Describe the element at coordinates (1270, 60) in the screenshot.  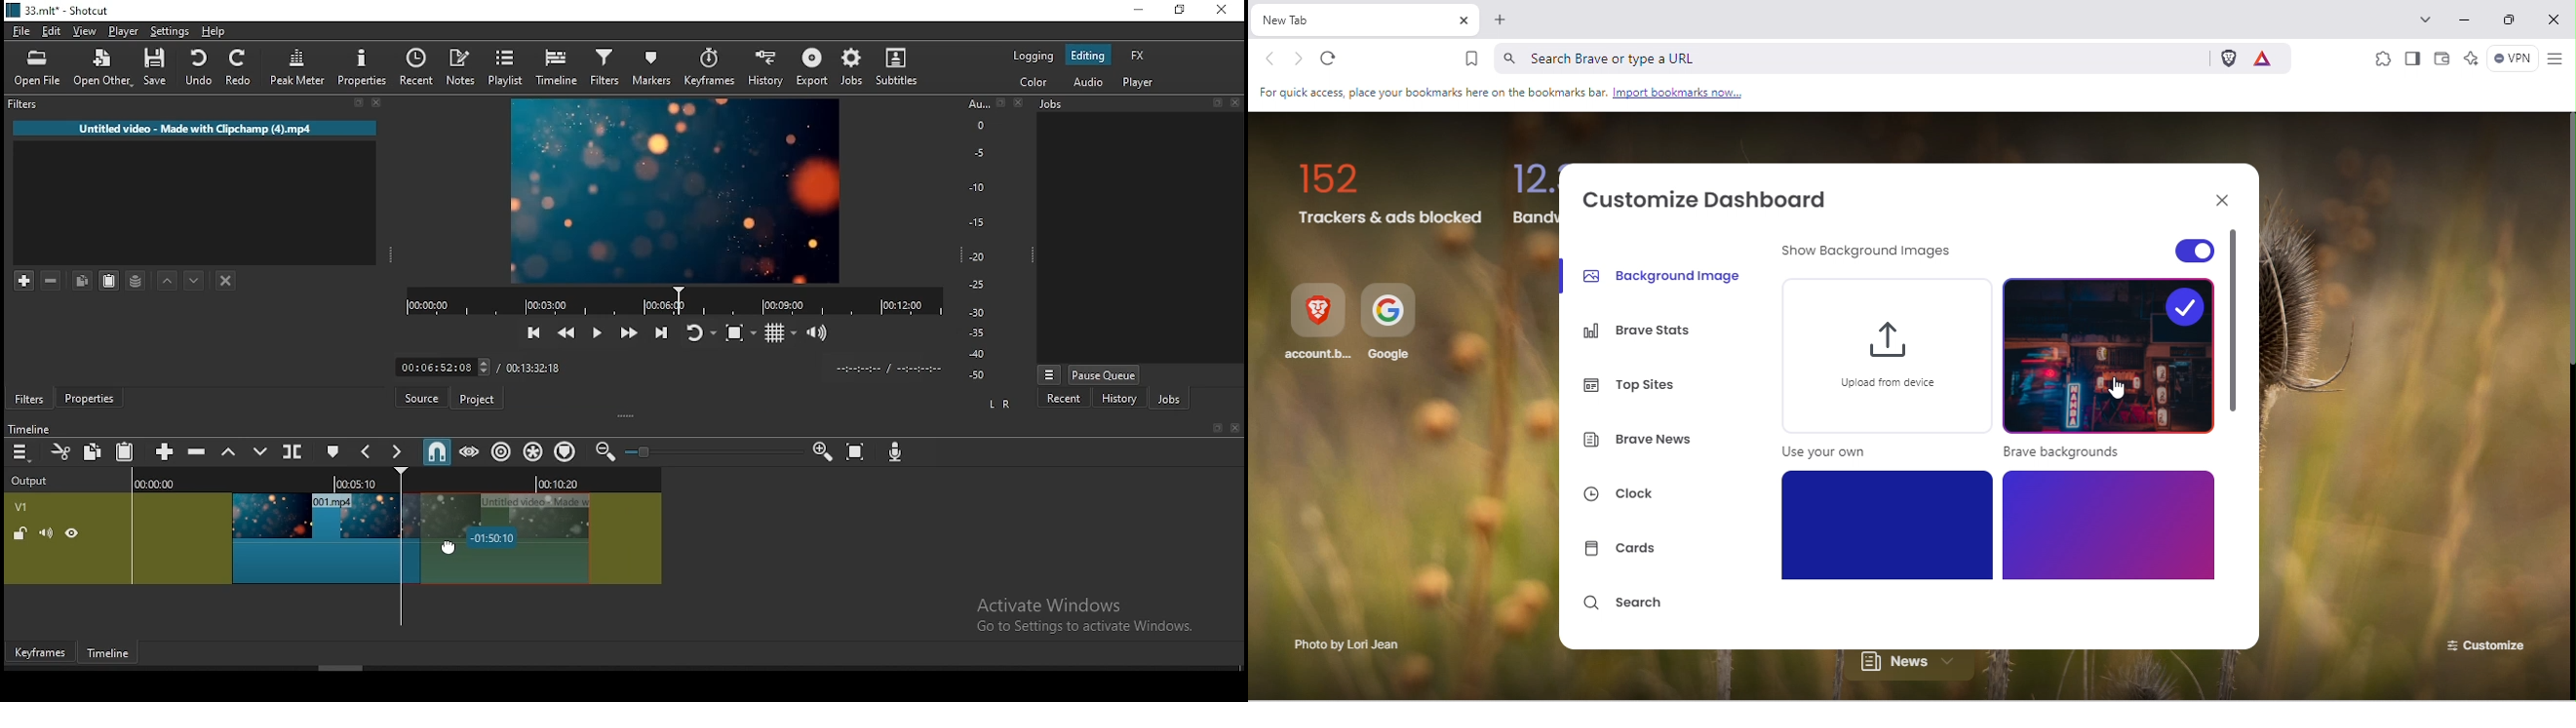
I see `Click to go back` at that location.